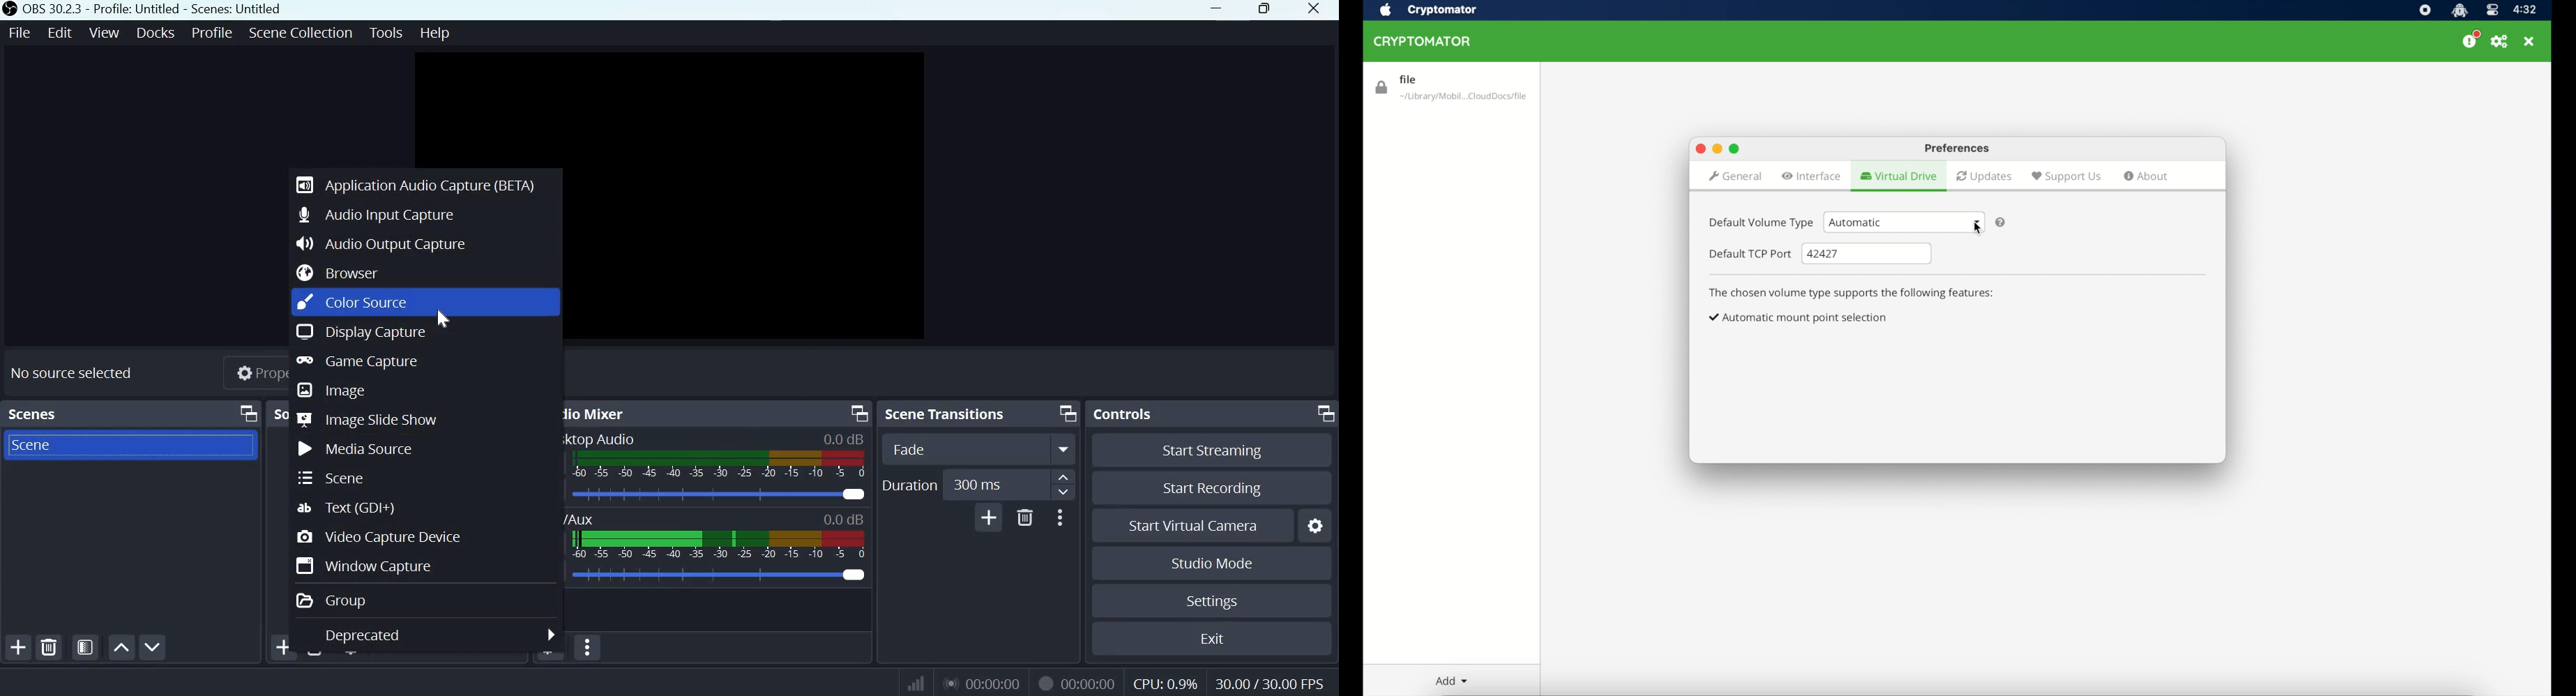 Image resolution: width=2576 pixels, height=700 pixels. I want to click on Profile, so click(211, 32).